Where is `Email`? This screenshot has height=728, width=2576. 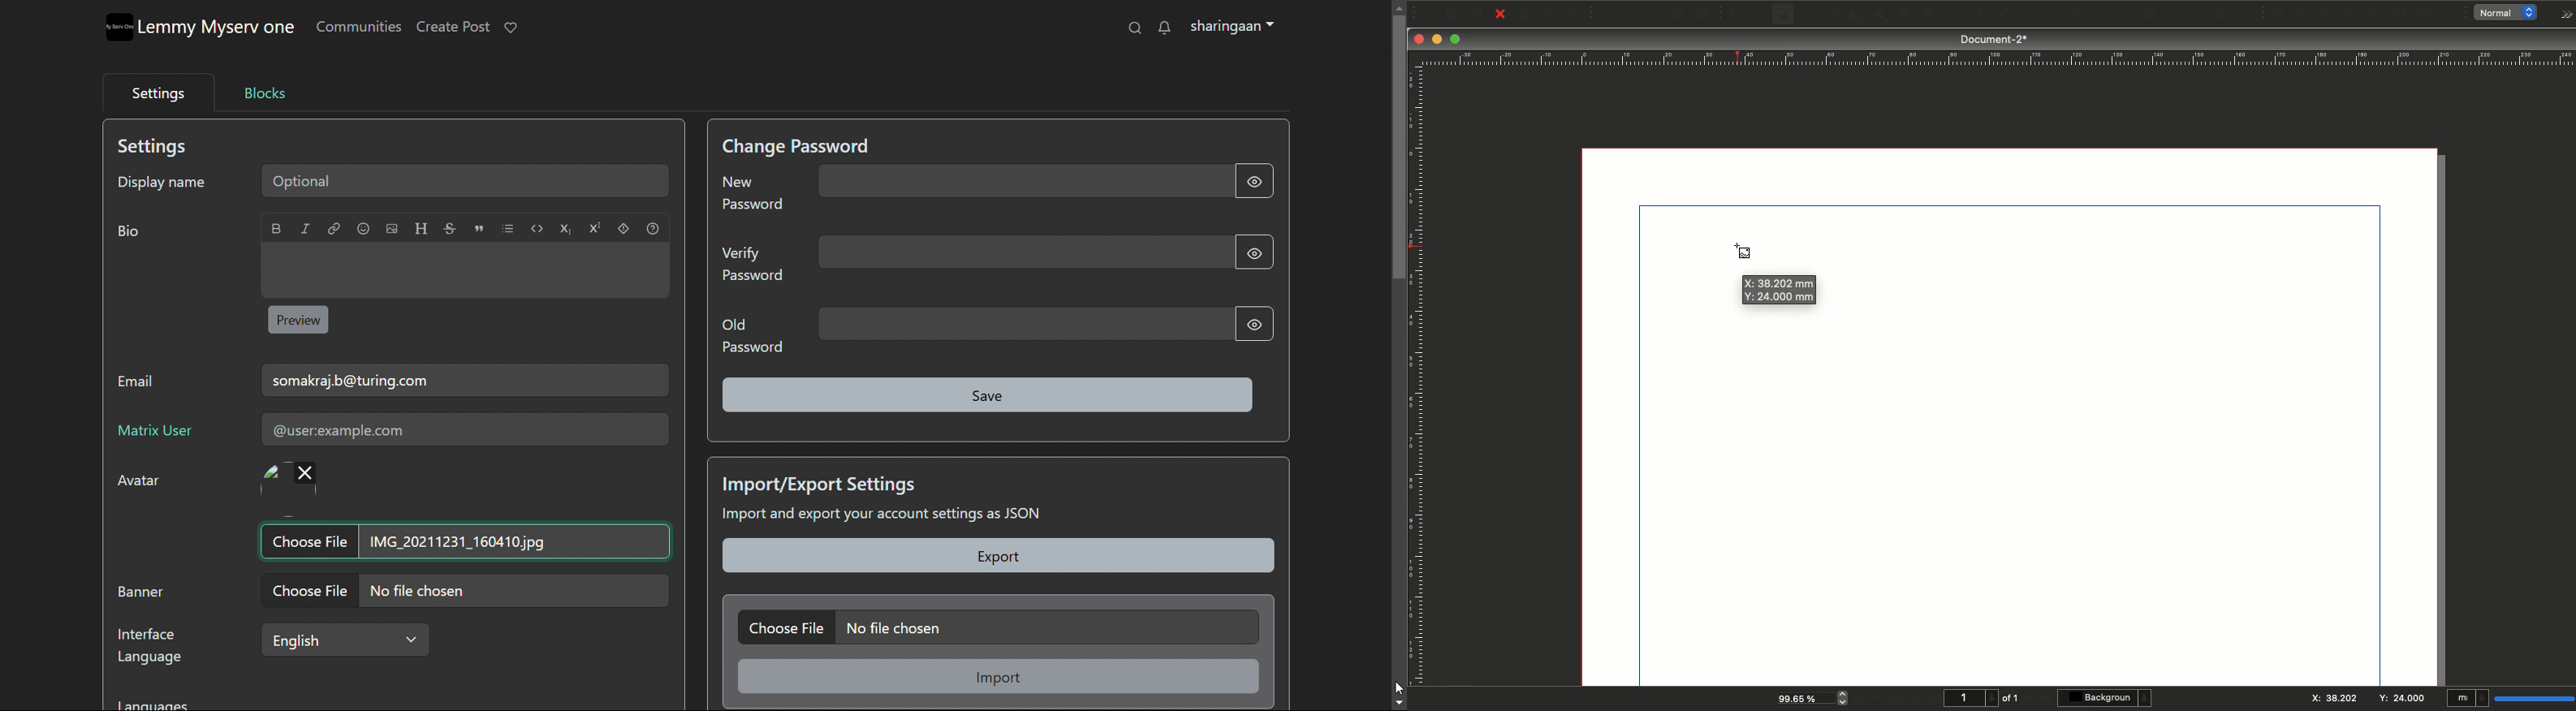 Email is located at coordinates (142, 385).